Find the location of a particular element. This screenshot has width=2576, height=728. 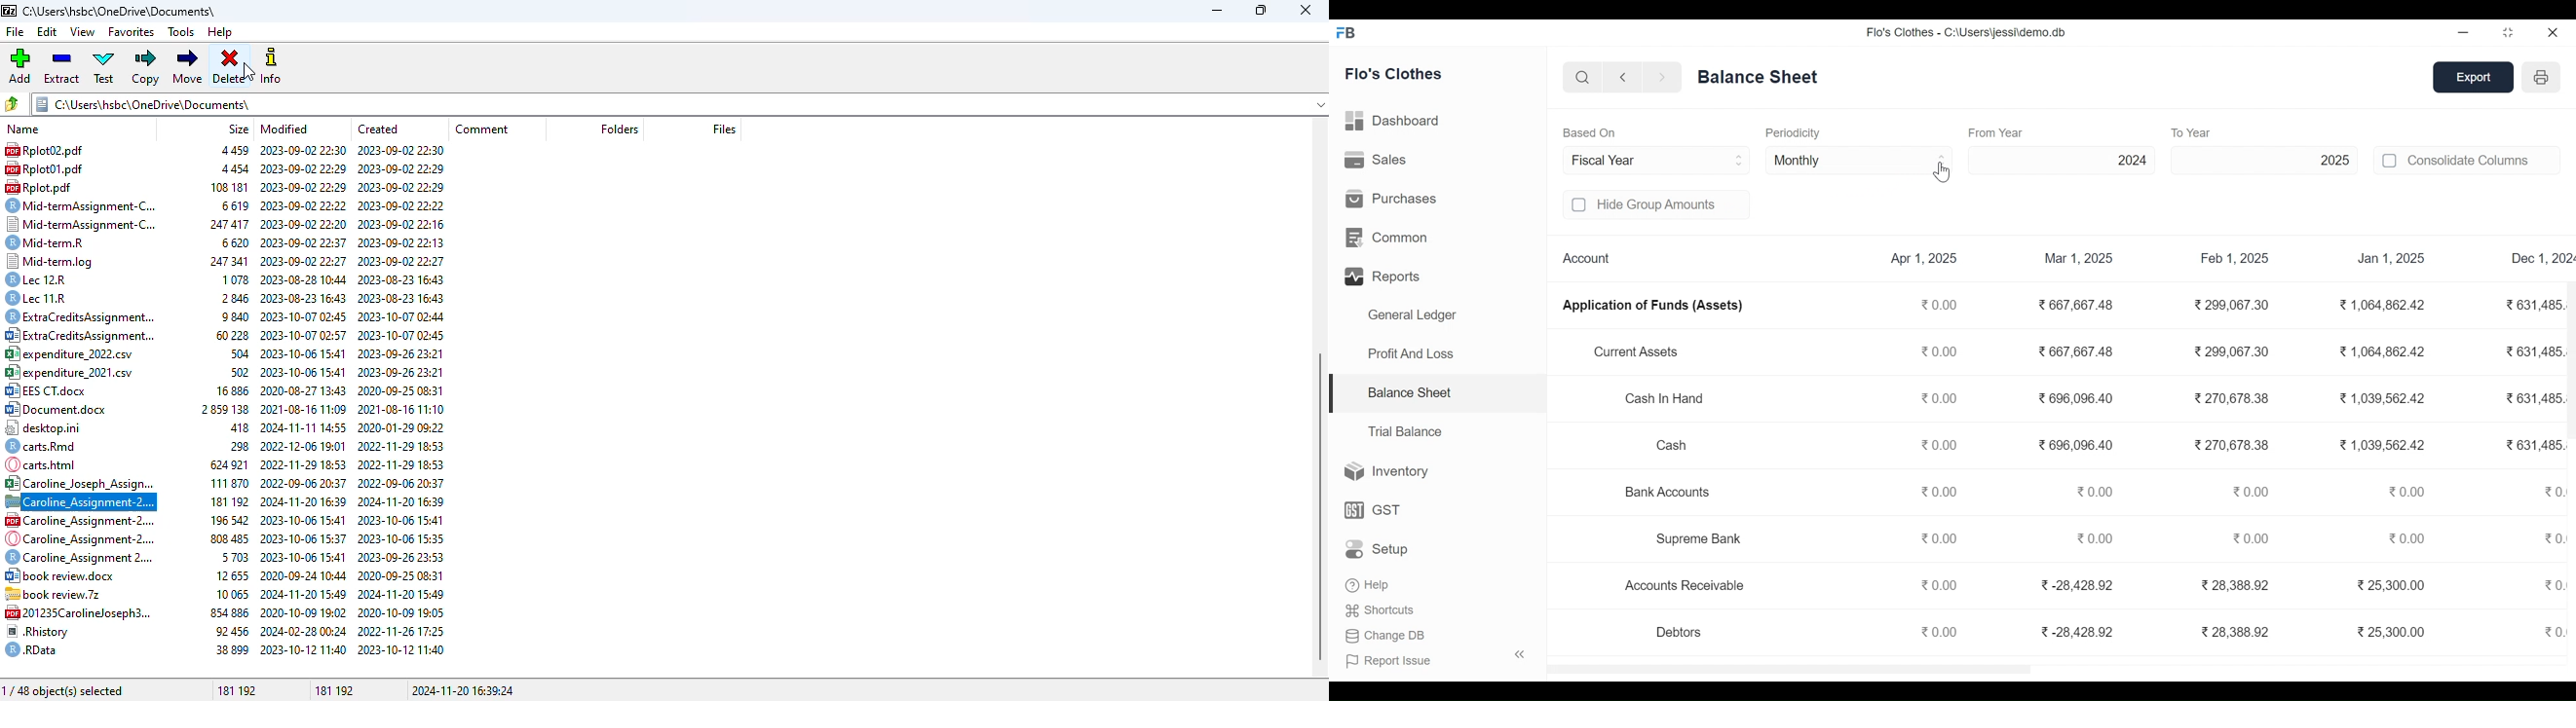

tools is located at coordinates (180, 32).